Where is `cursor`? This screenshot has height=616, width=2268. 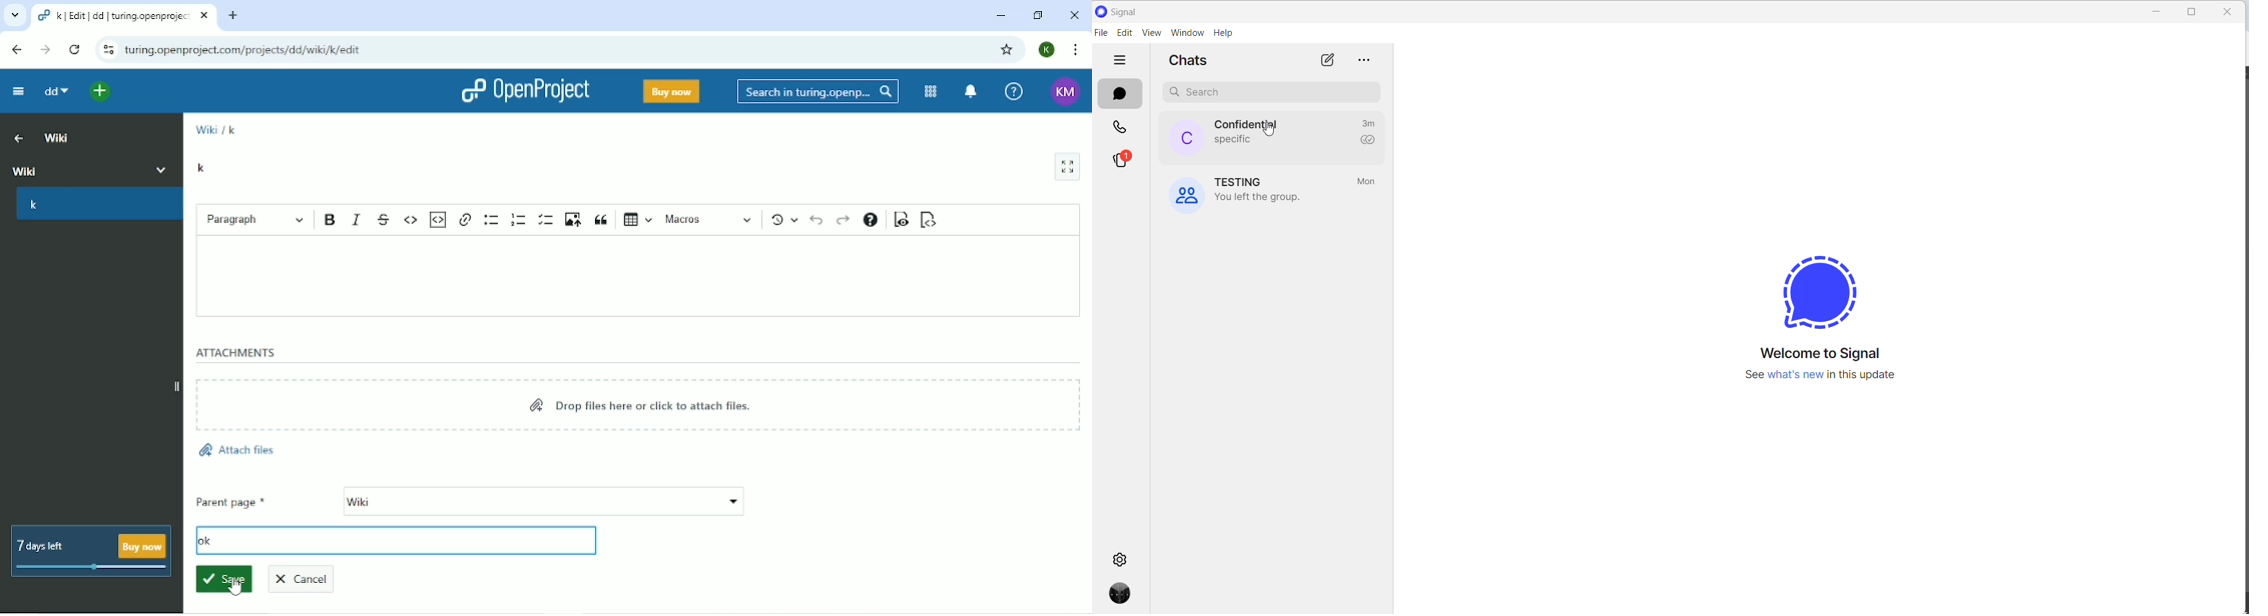 cursor is located at coordinates (1272, 133).